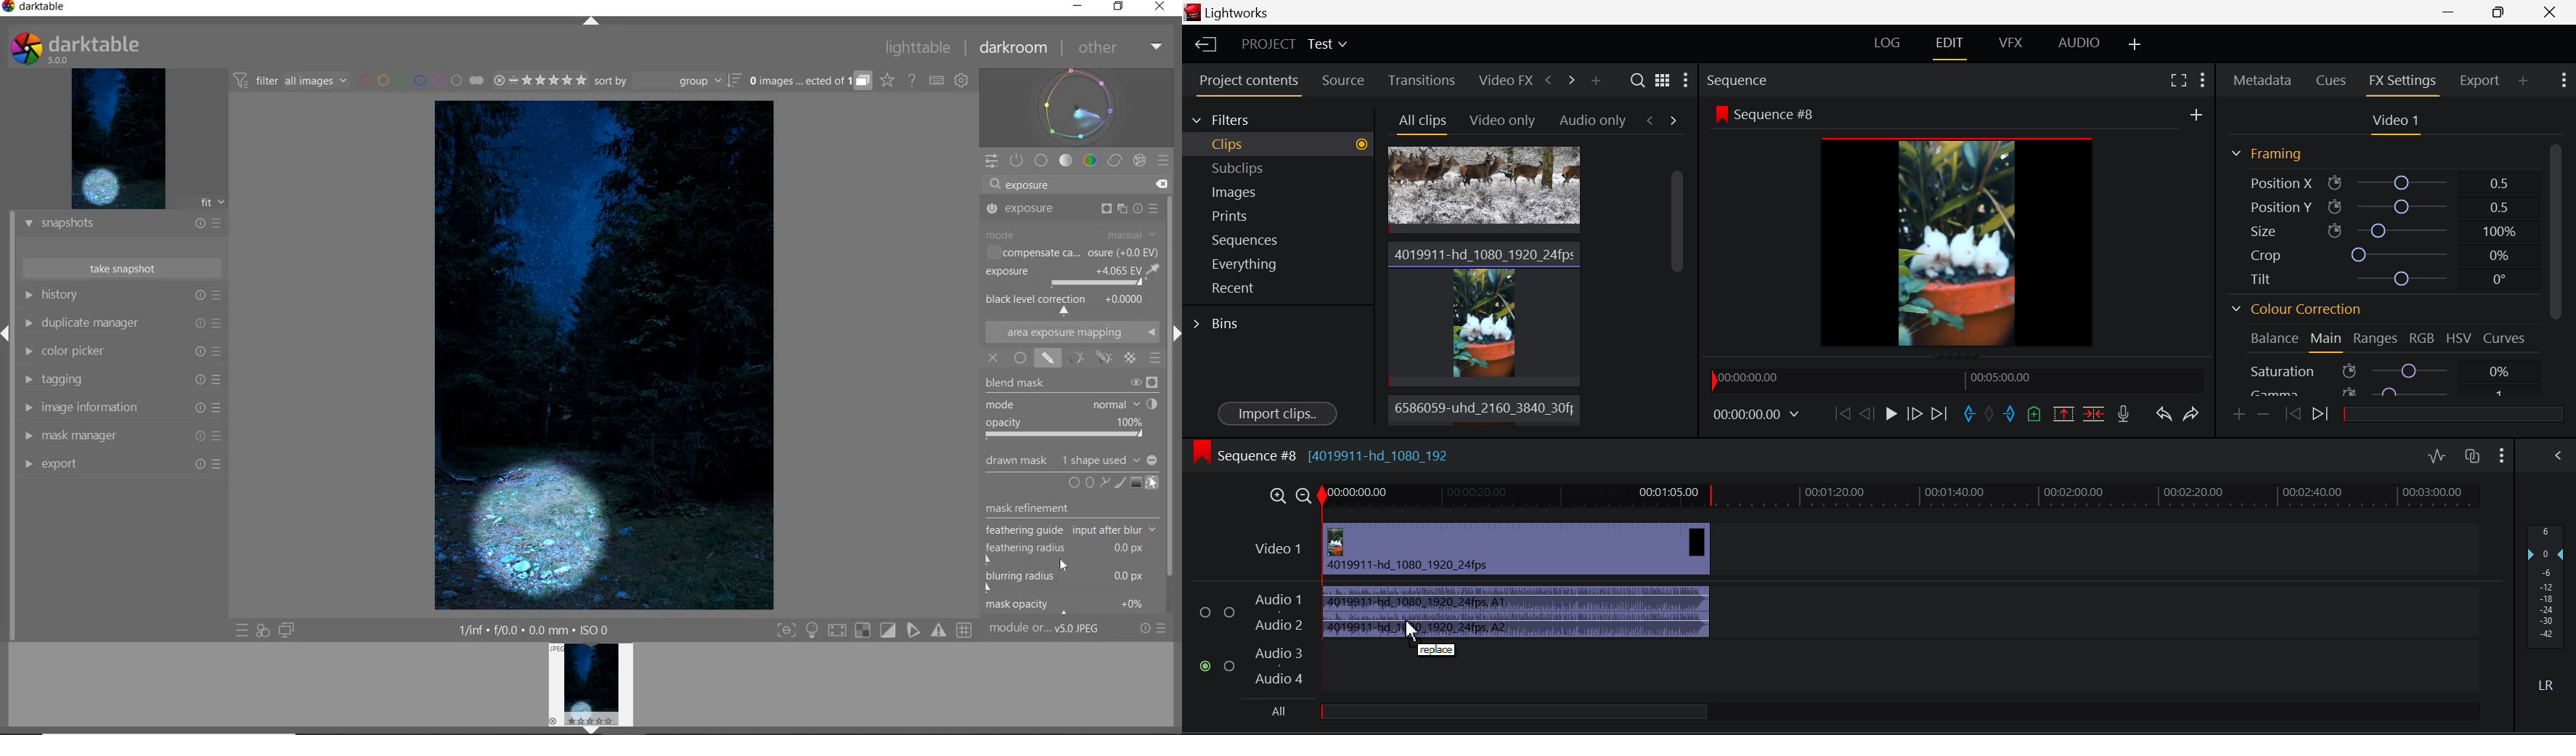 Image resolution: width=2576 pixels, height=756 pixels. What do you see at coordinates (120, 295) in the screenshot?
I see `HISTORY` at bounding box center [120, 295].